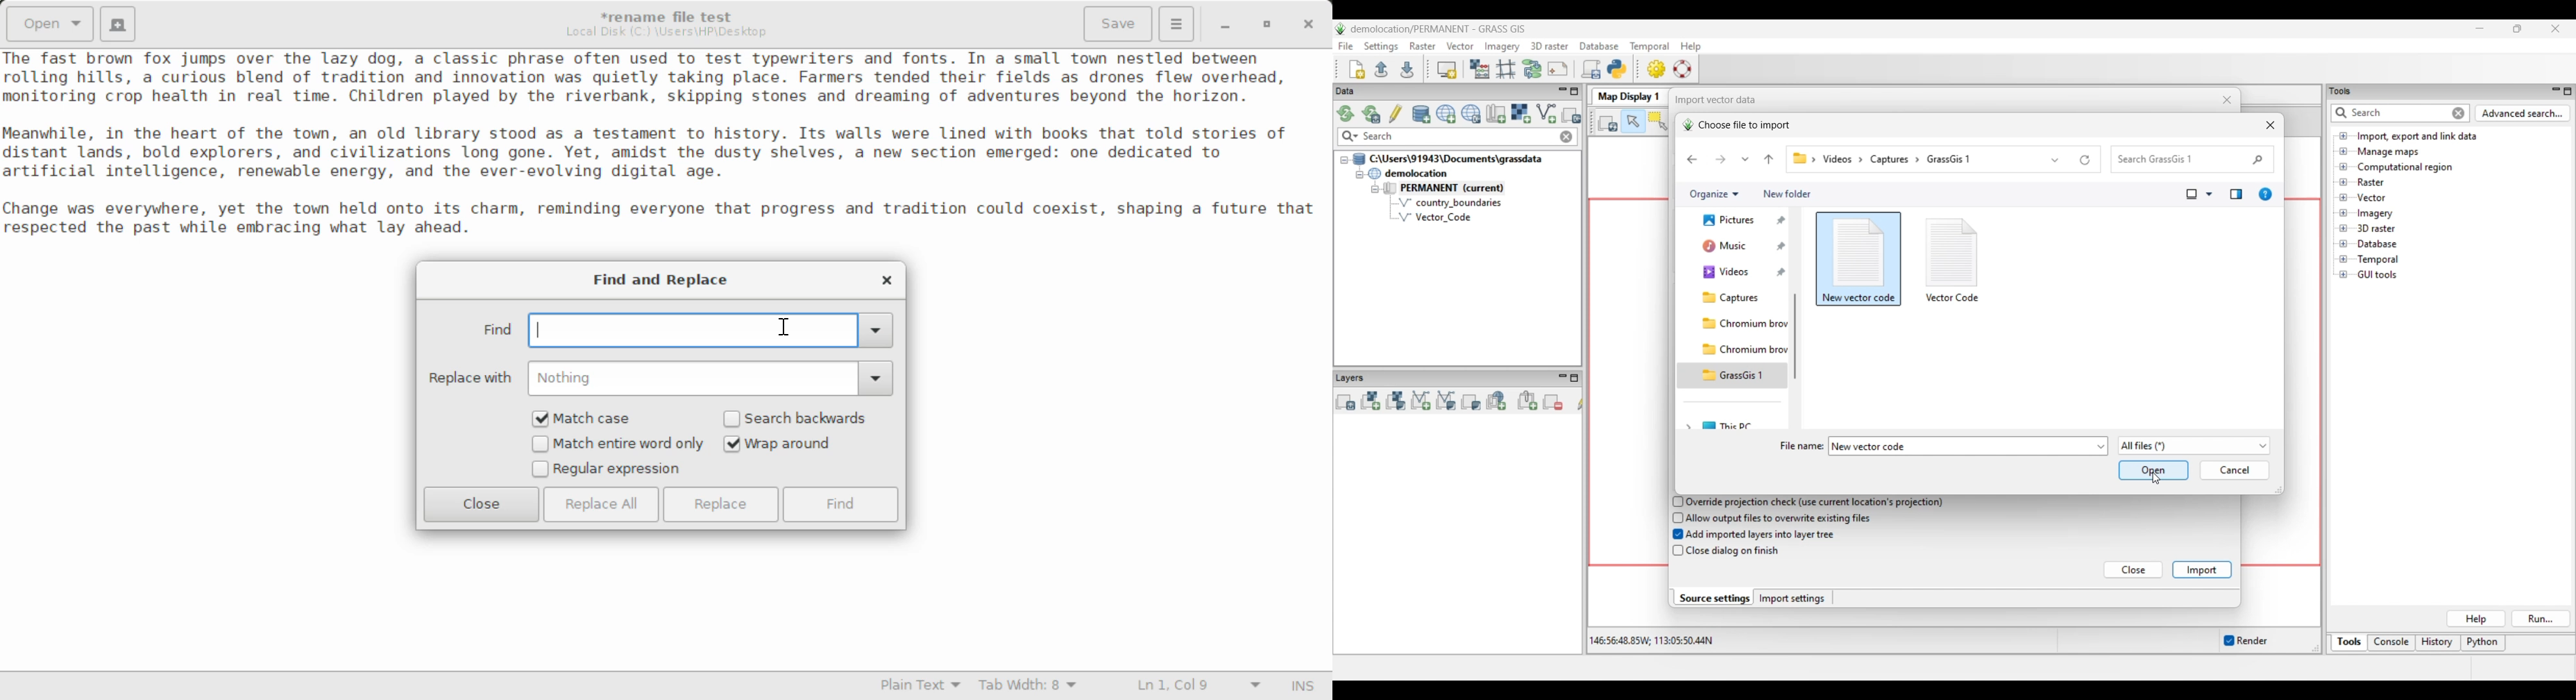 This screenshot has height=700, width=2576. What do you see at coordinates (617, 445) in the screenshot?
I see `Match entire word only` at bounding box center [617, 445].